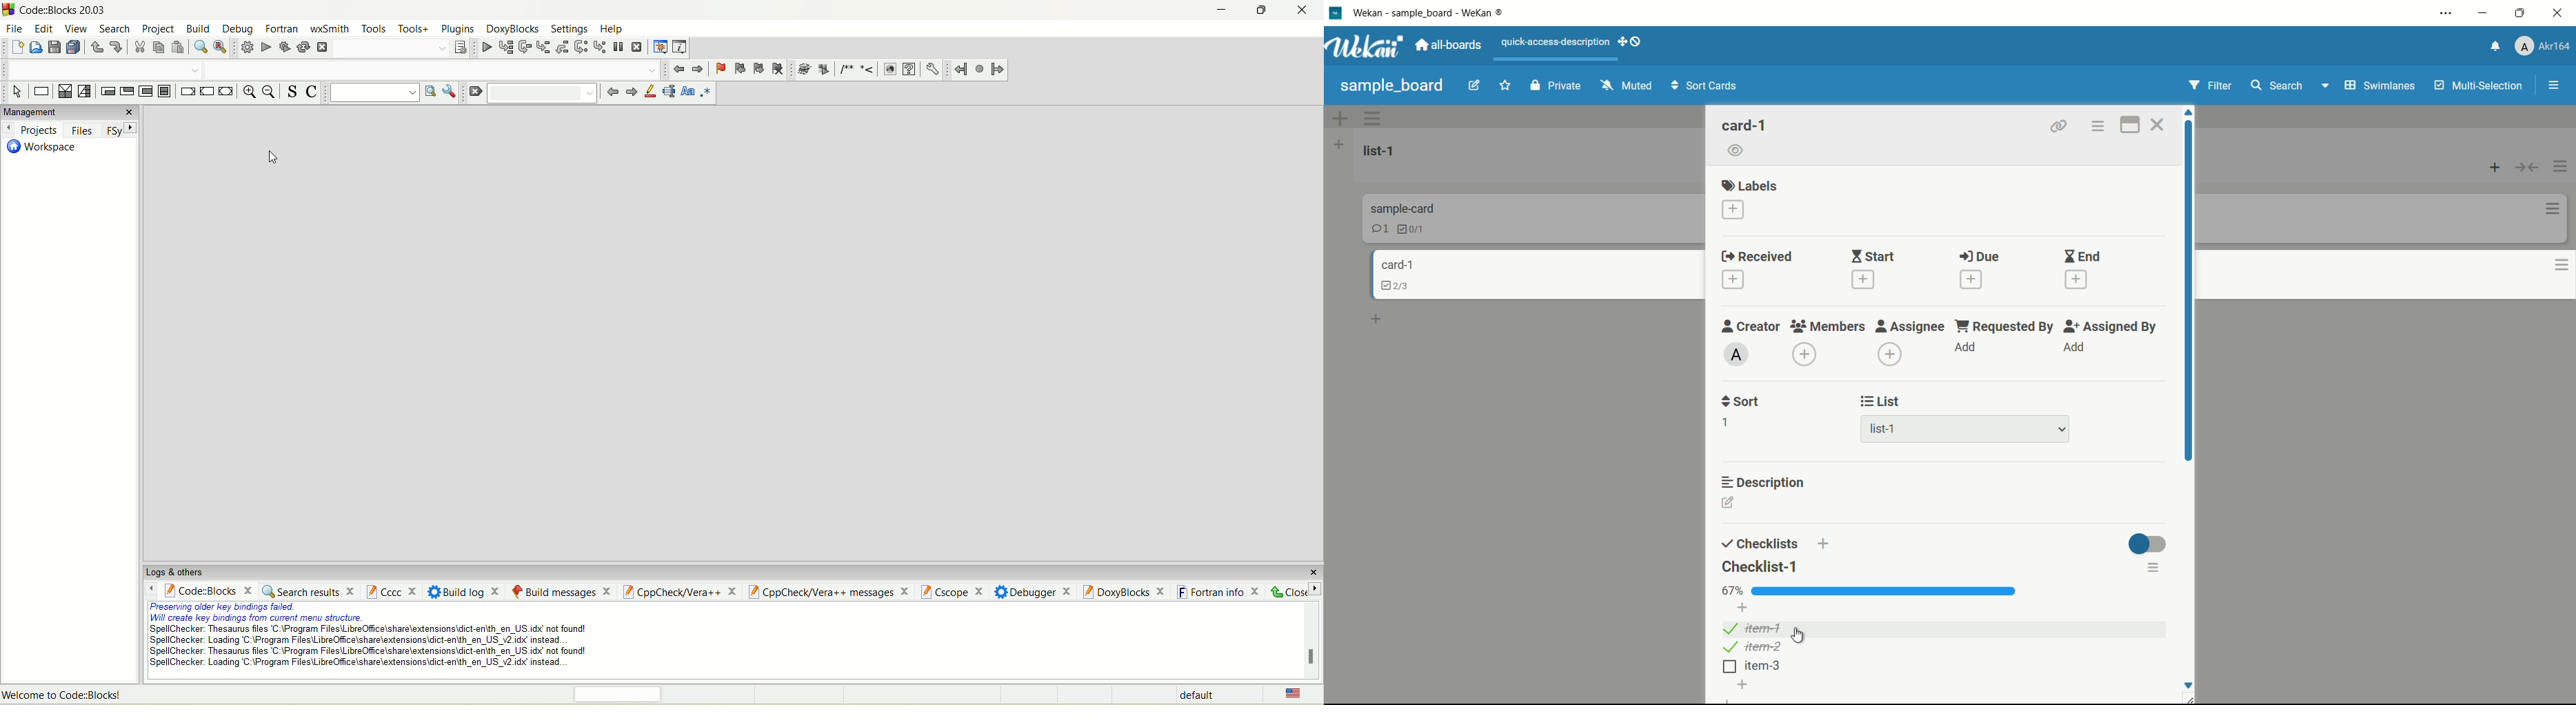 This screenshot has height=728, width=2576. Describe the element at coordinates (1506, 84) in the screenshot. I see `favorites` at that location.